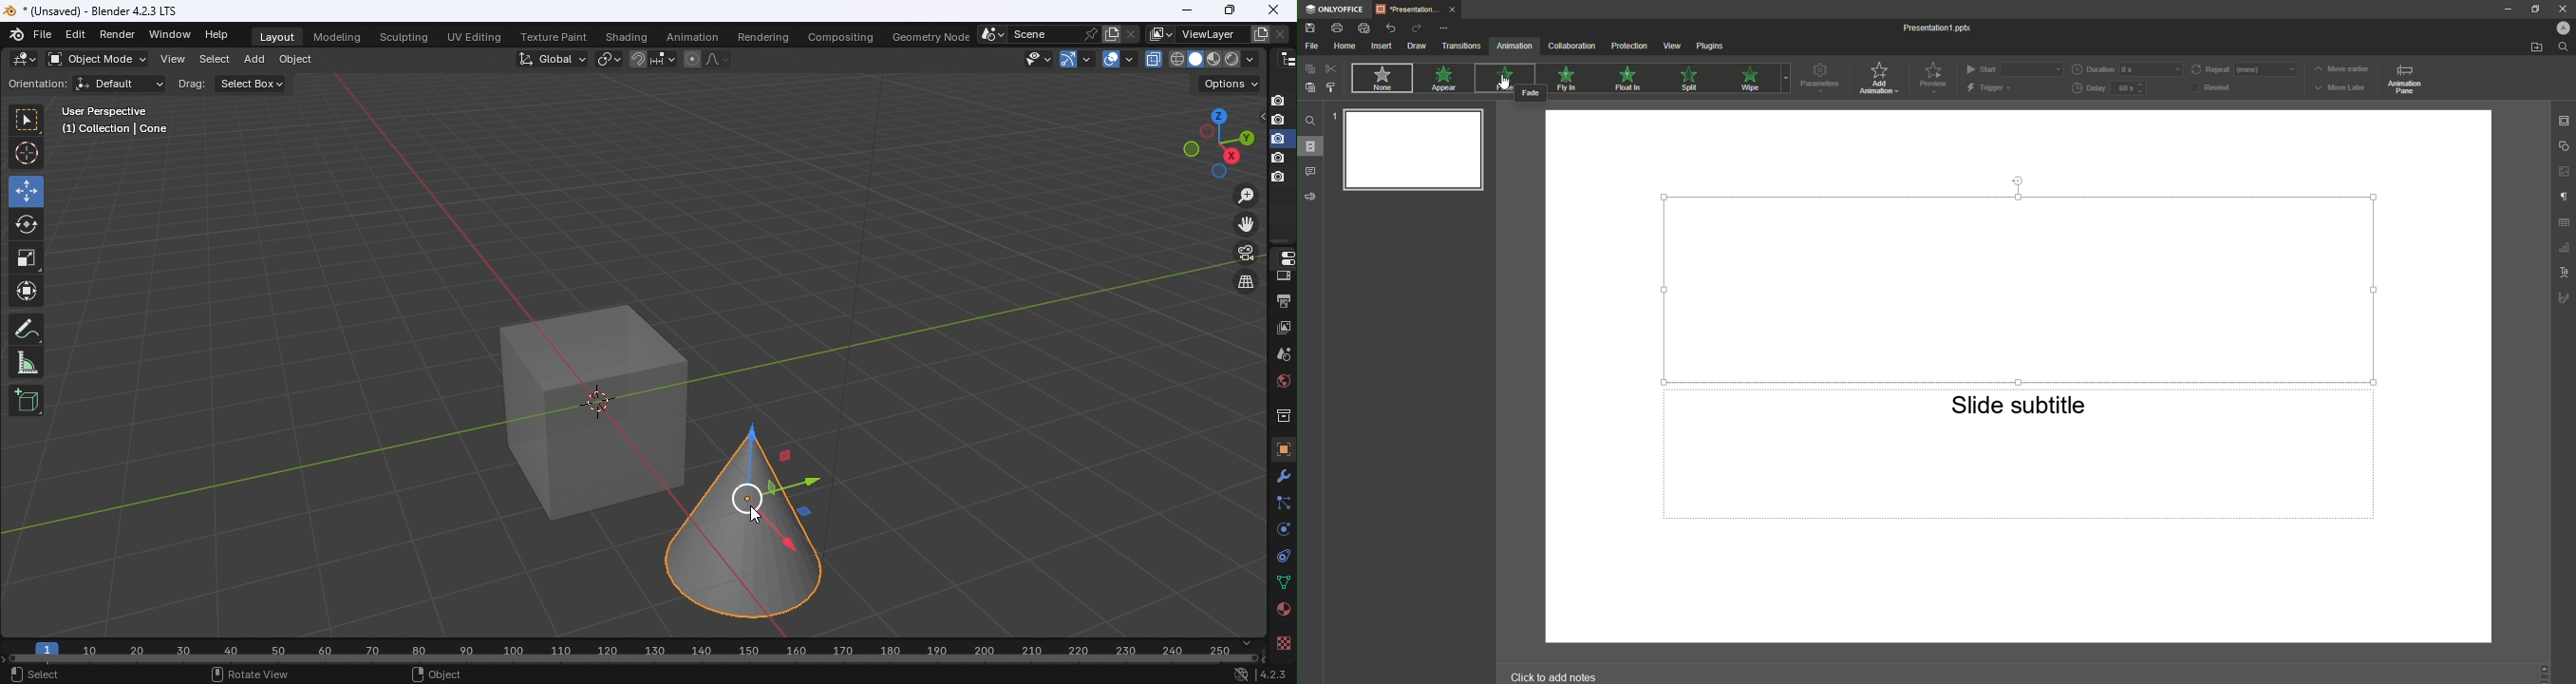 The height and width of the screenshot is (700, 2576). What do you see at coordinates (2127, 69) in the screenshot?
I see `Duration` at bounding box center [2127, 69].